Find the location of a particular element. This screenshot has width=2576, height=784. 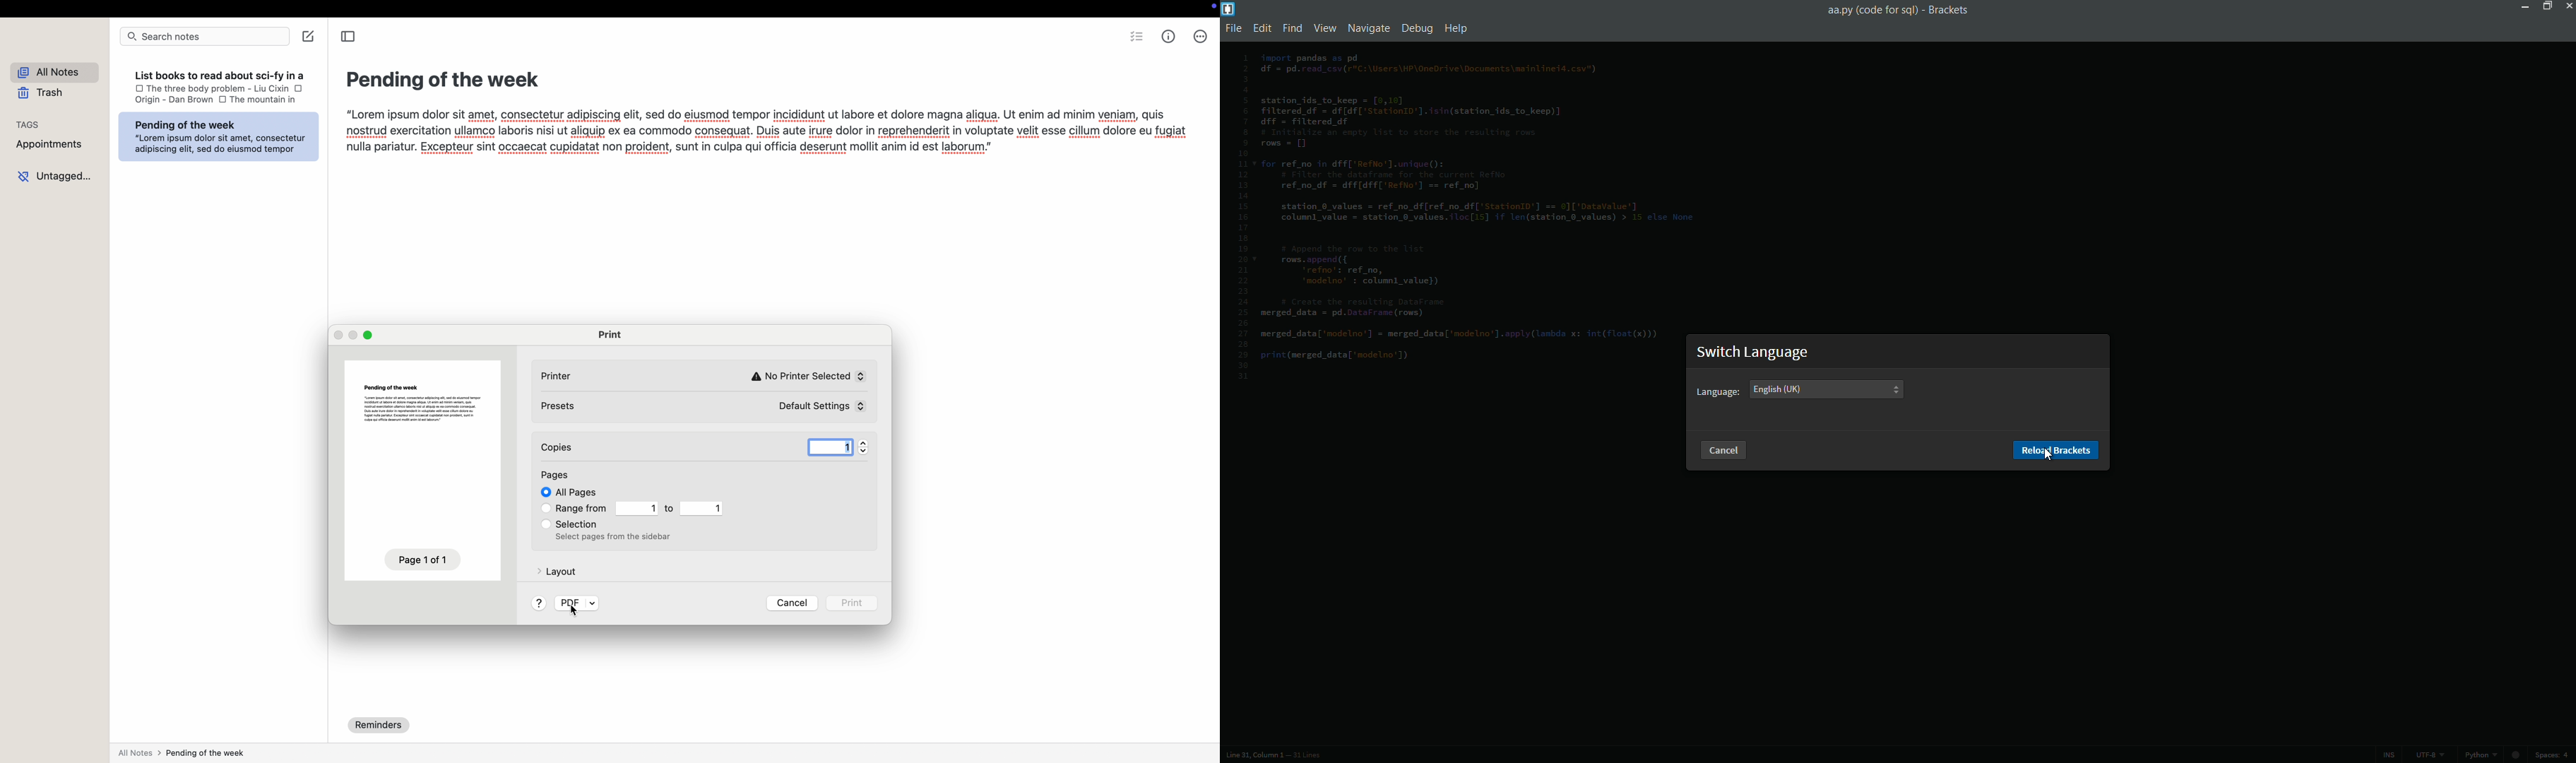

checkbox is located at coordinates (223, 100).